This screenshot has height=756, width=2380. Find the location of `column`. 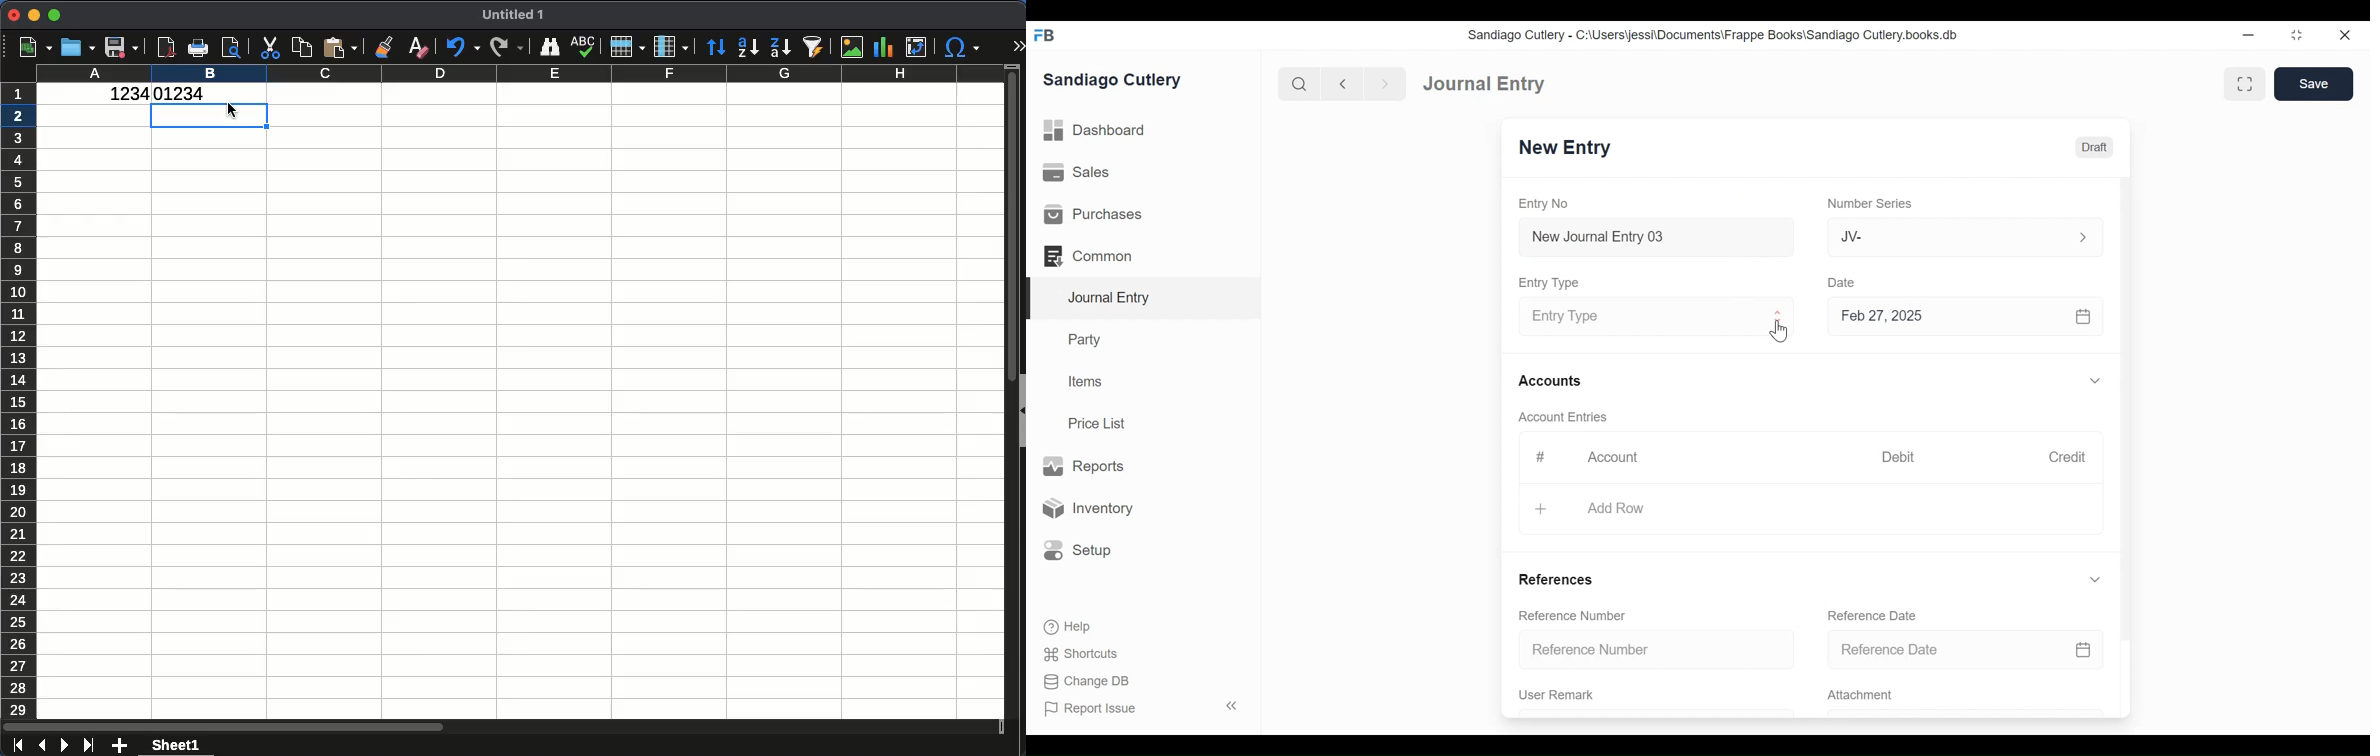

column is located at coordinates (669, 47).